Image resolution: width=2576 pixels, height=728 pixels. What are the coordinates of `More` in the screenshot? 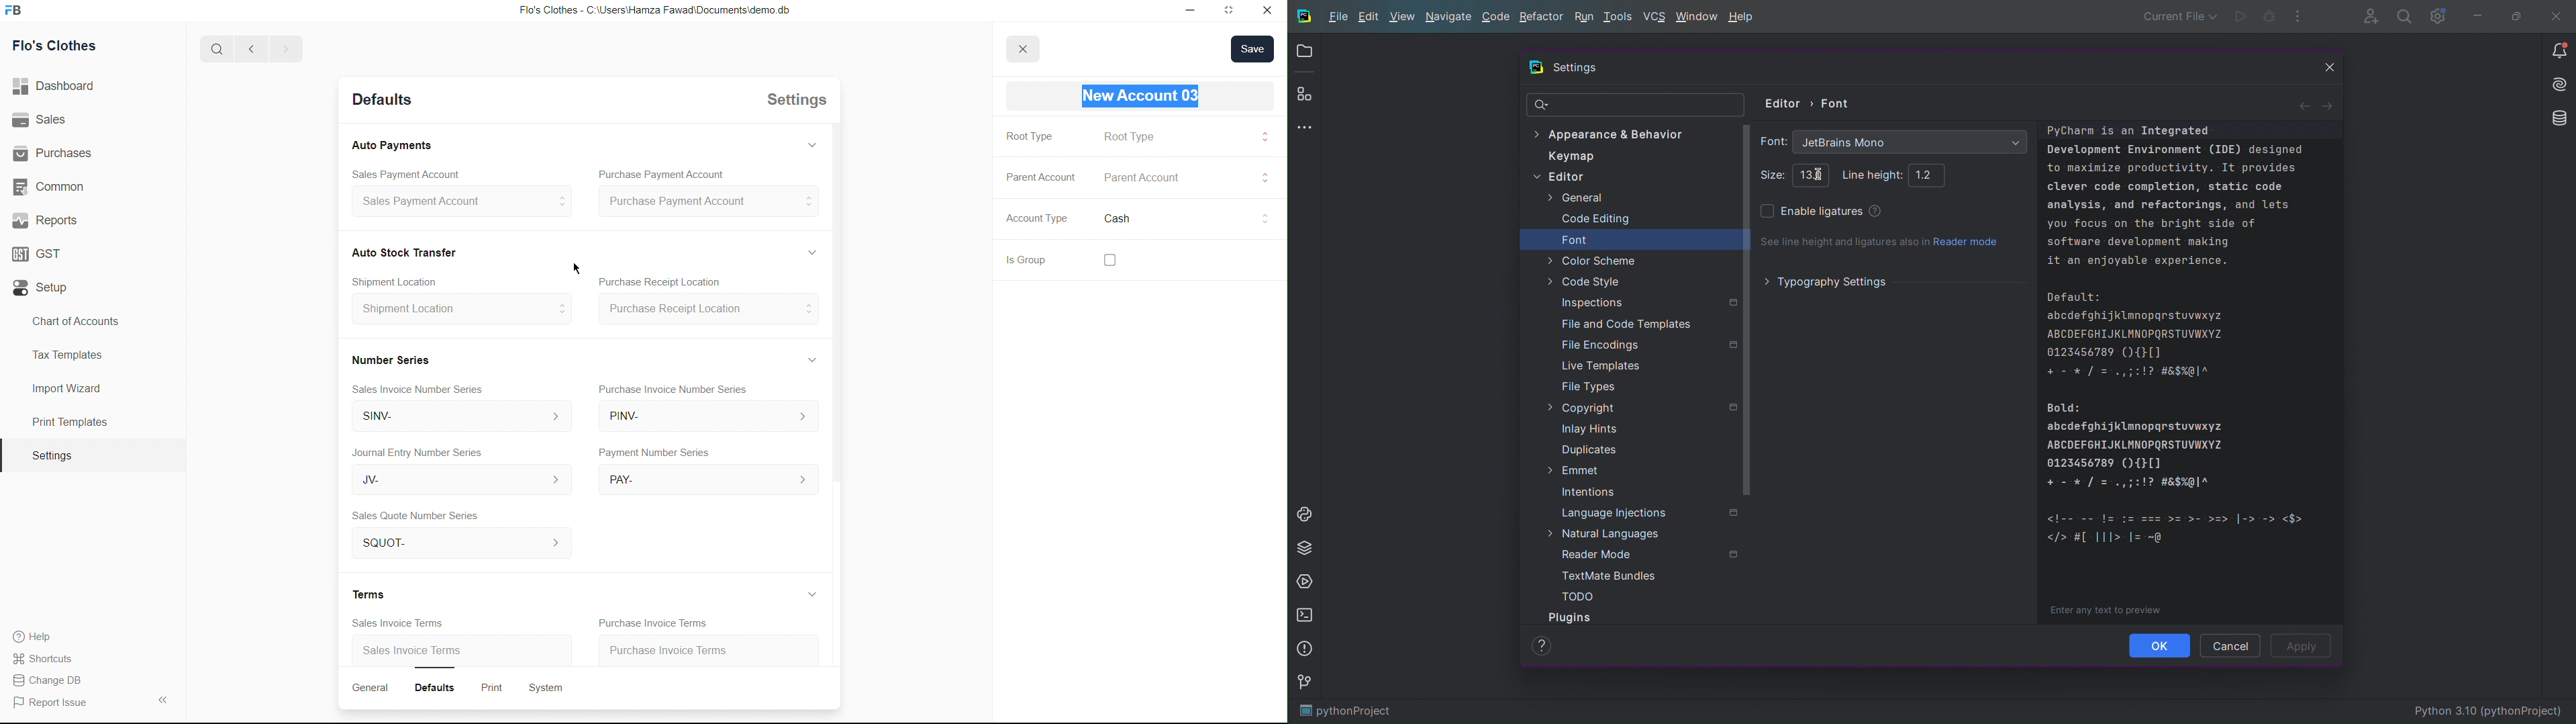 It's located at (2298, 17).